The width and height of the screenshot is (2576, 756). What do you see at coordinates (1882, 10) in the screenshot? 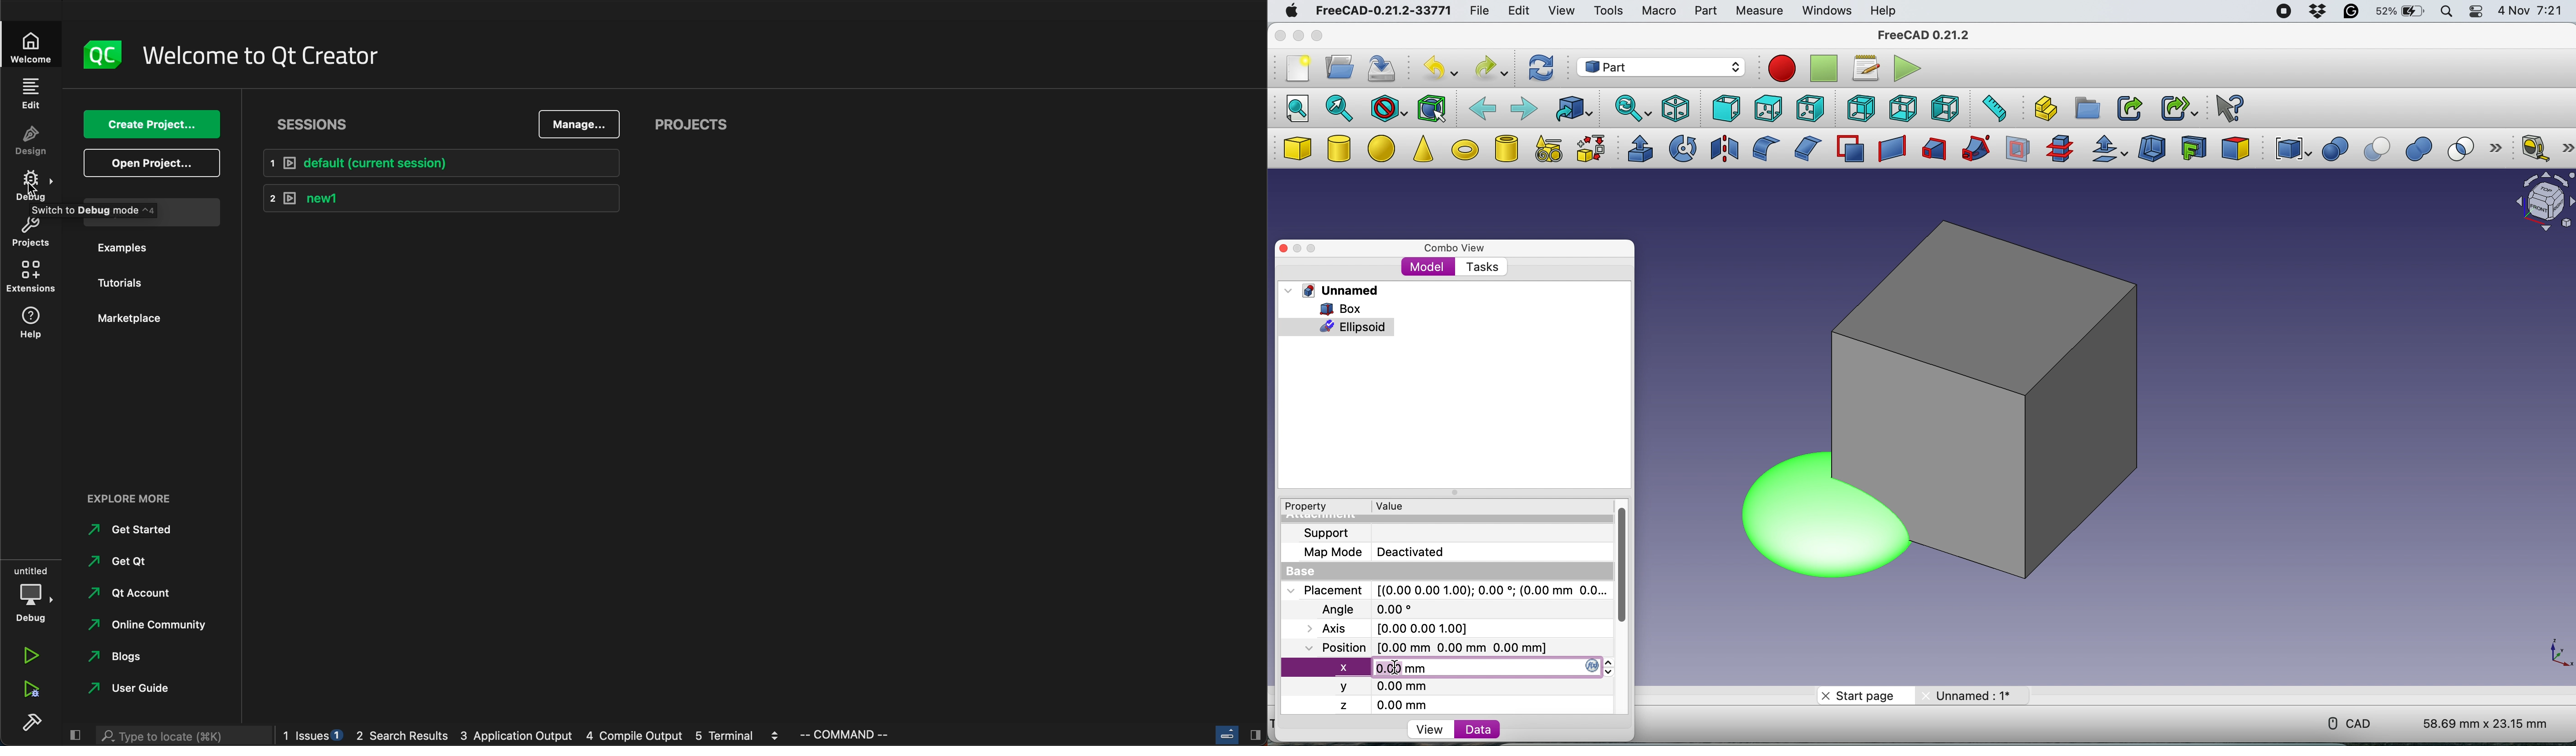
I see `help` at bounding box center [1882, 10].